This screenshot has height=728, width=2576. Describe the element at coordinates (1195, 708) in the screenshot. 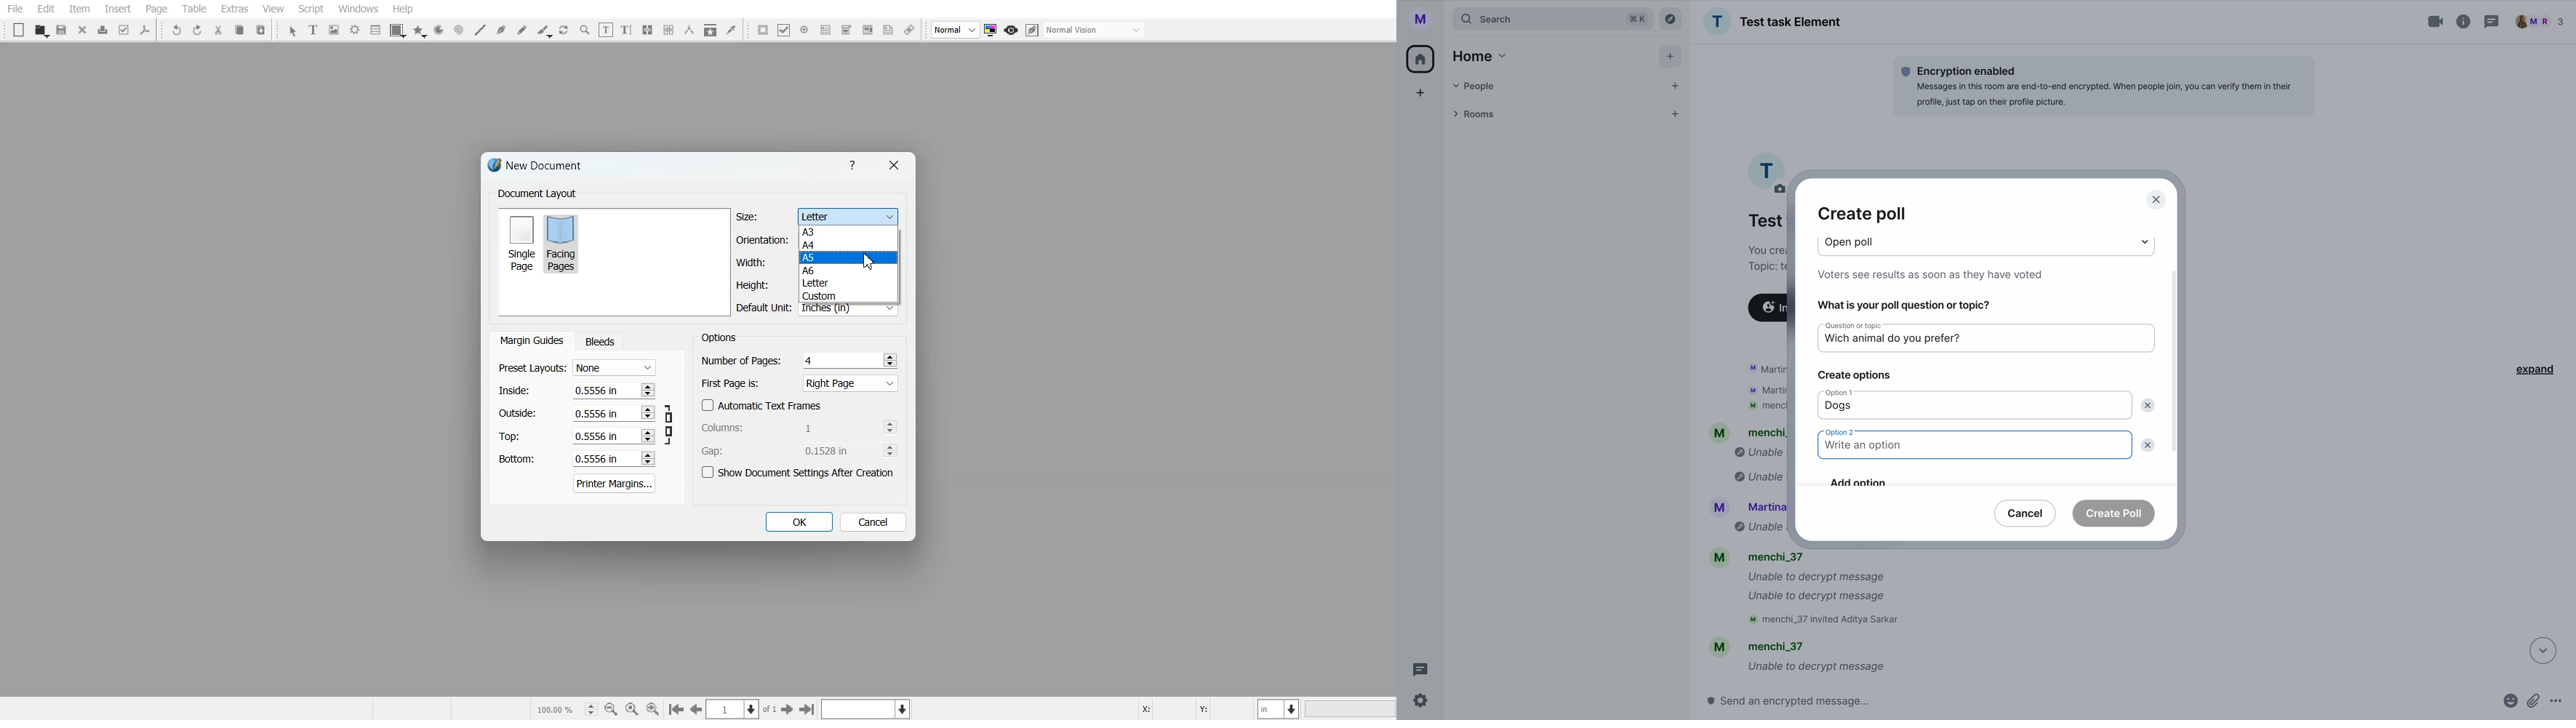

I see `X, Y Co-ordinate` at that location.